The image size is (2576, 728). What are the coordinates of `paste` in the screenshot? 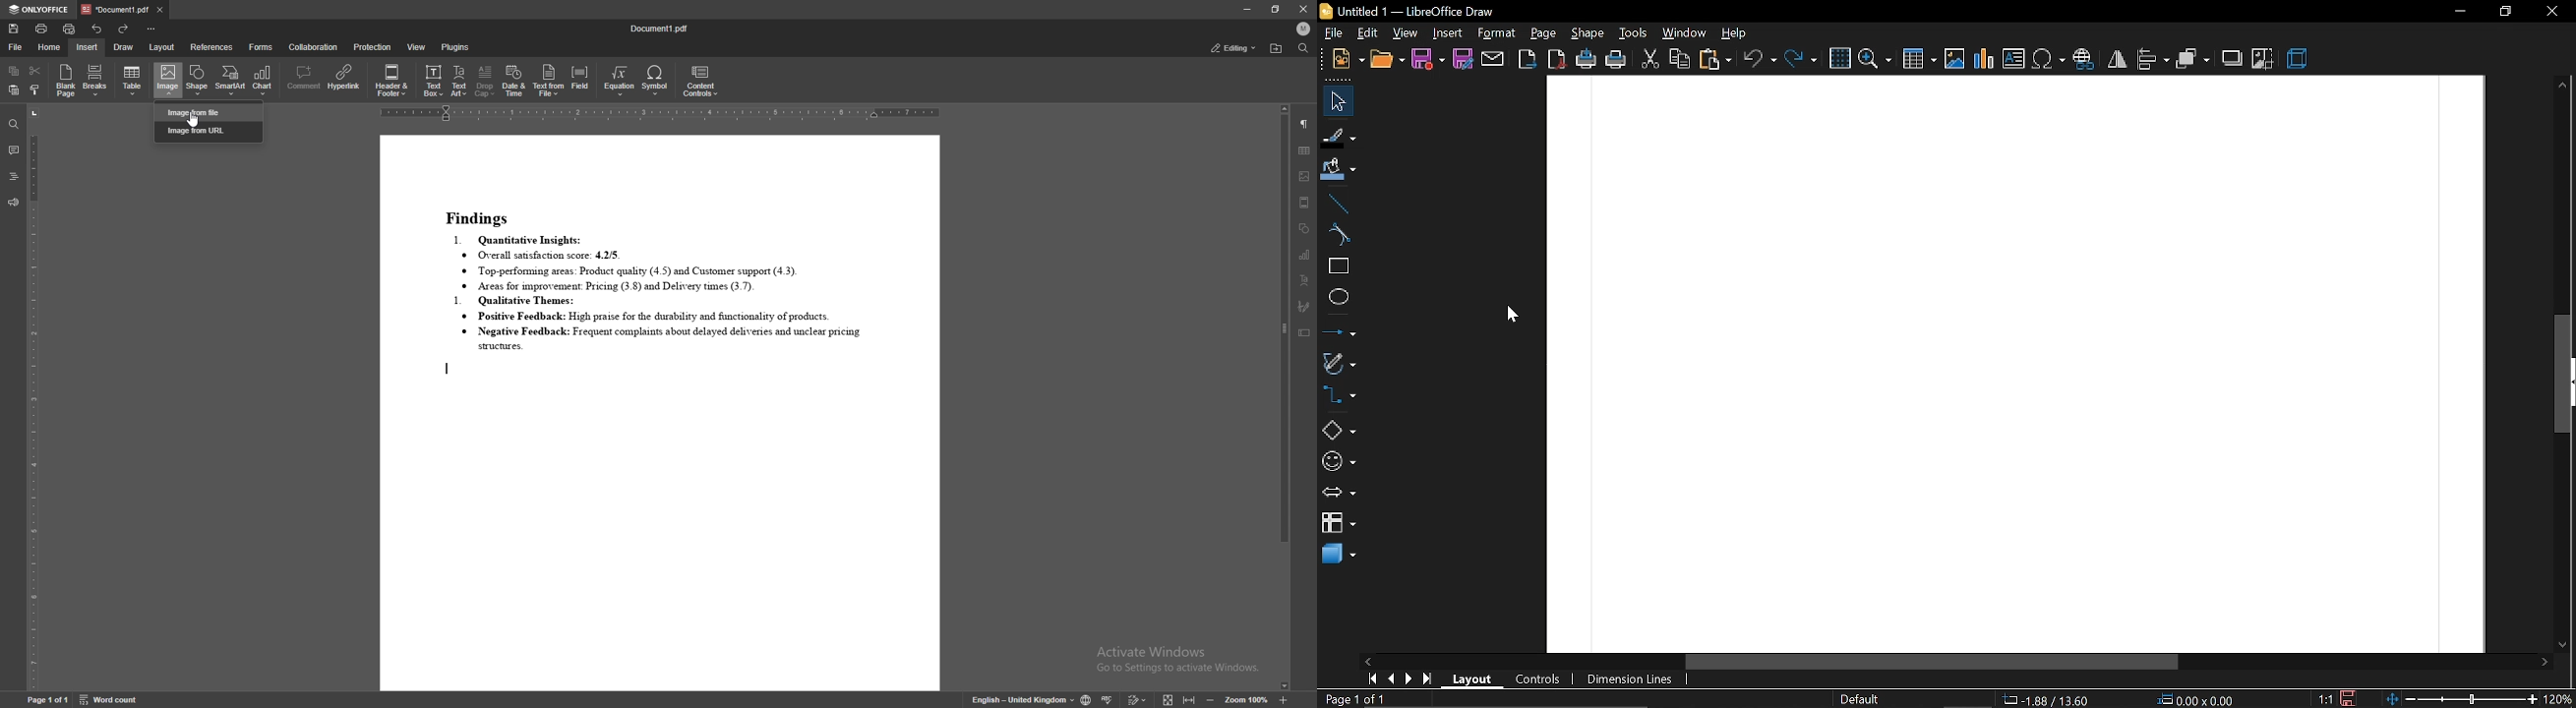 It's located at (13, 90).